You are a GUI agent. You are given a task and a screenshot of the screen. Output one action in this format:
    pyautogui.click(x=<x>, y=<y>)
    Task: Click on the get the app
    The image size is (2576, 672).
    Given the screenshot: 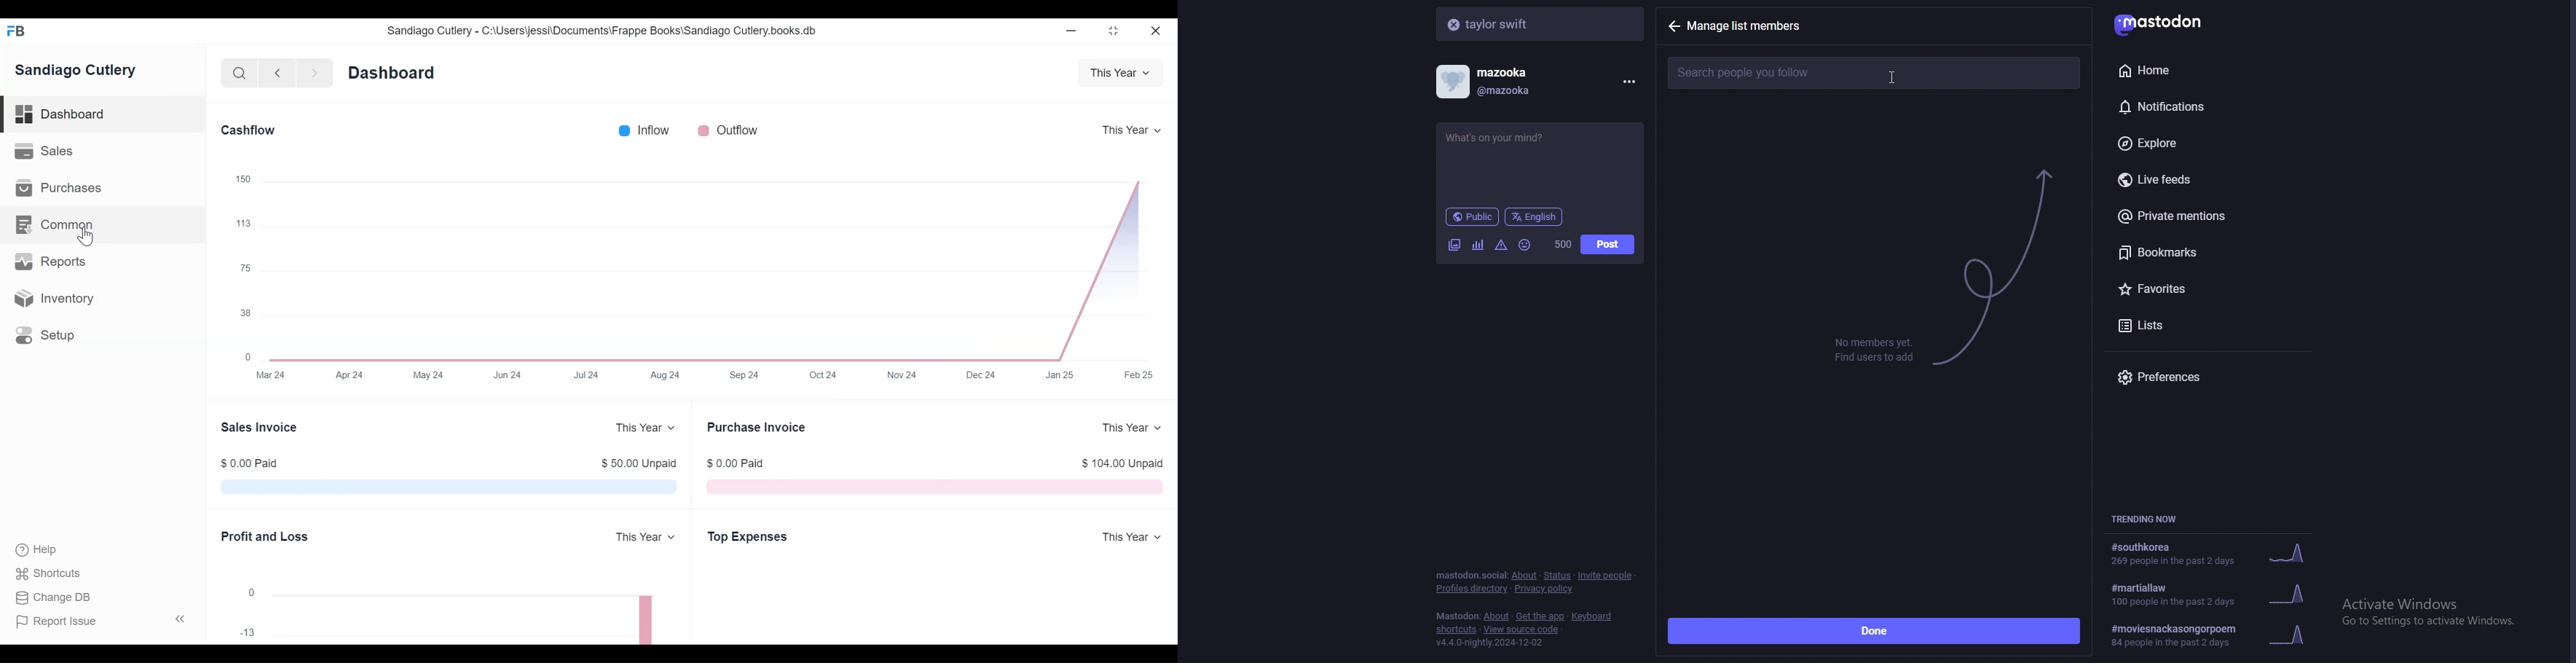 What is the action you would take?
    pyautogui.click(x=1540, y=616)
    